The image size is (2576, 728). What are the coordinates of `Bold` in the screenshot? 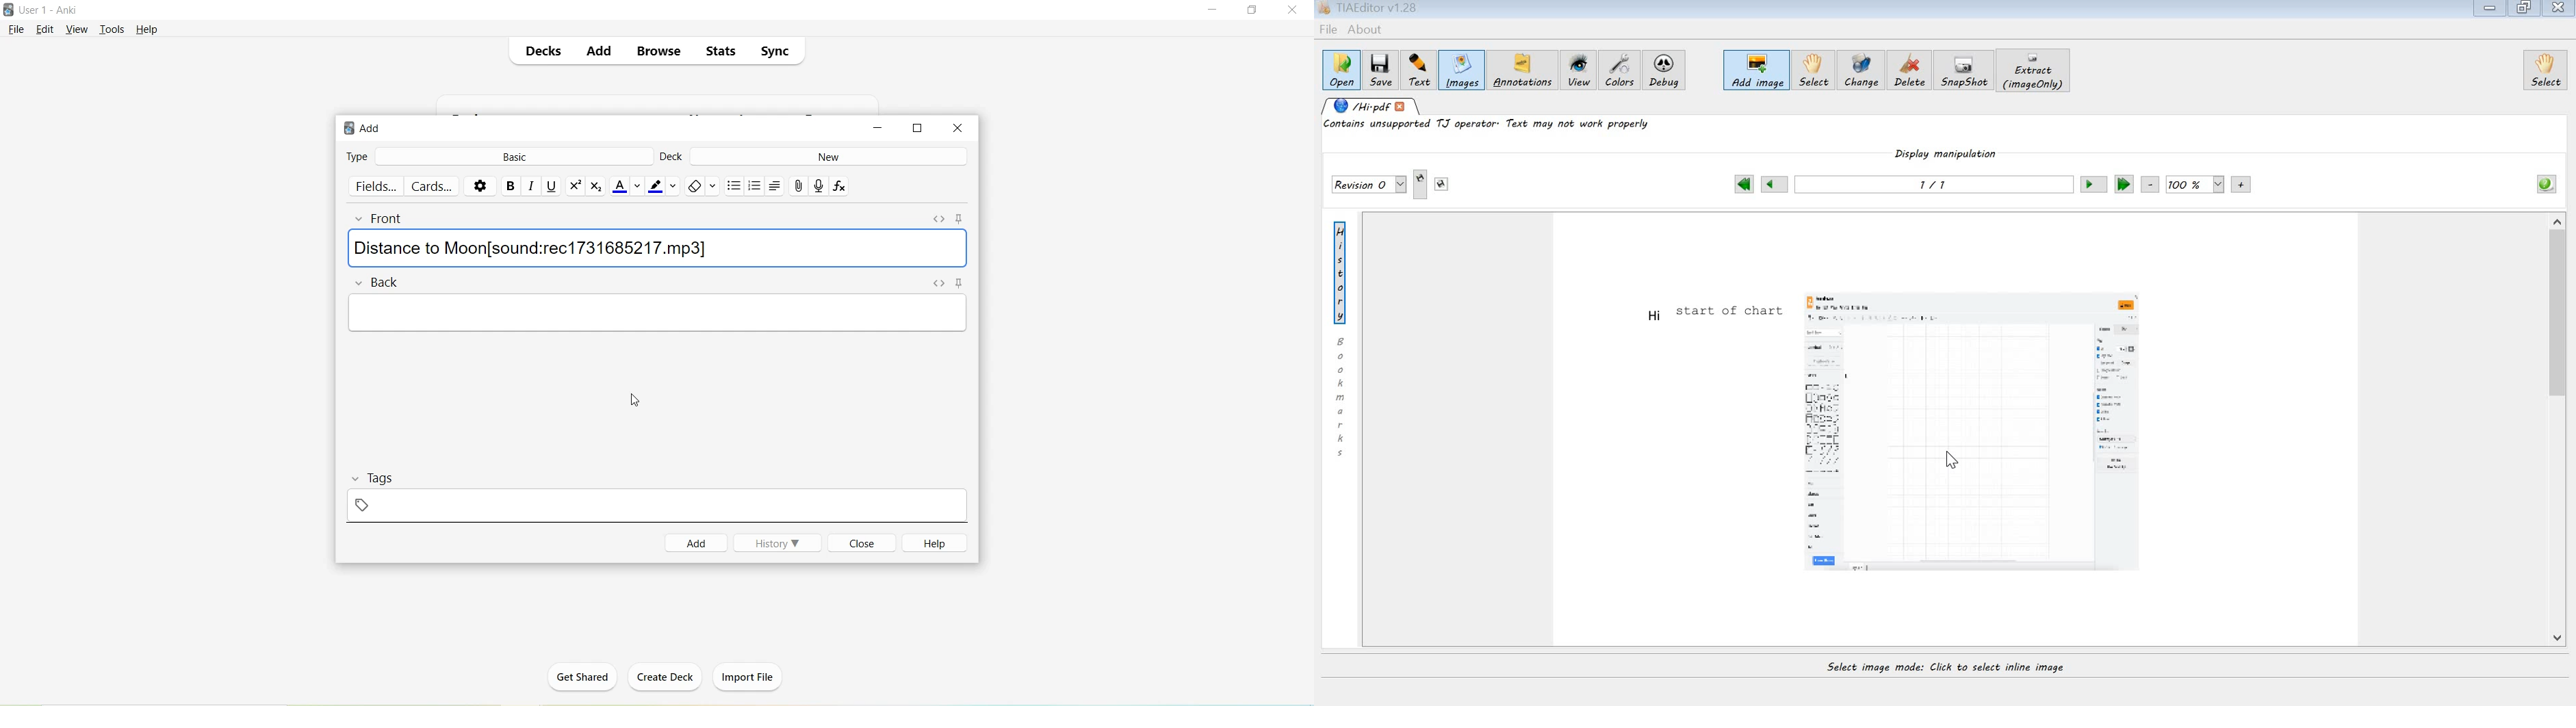 It's located at (511, 185).